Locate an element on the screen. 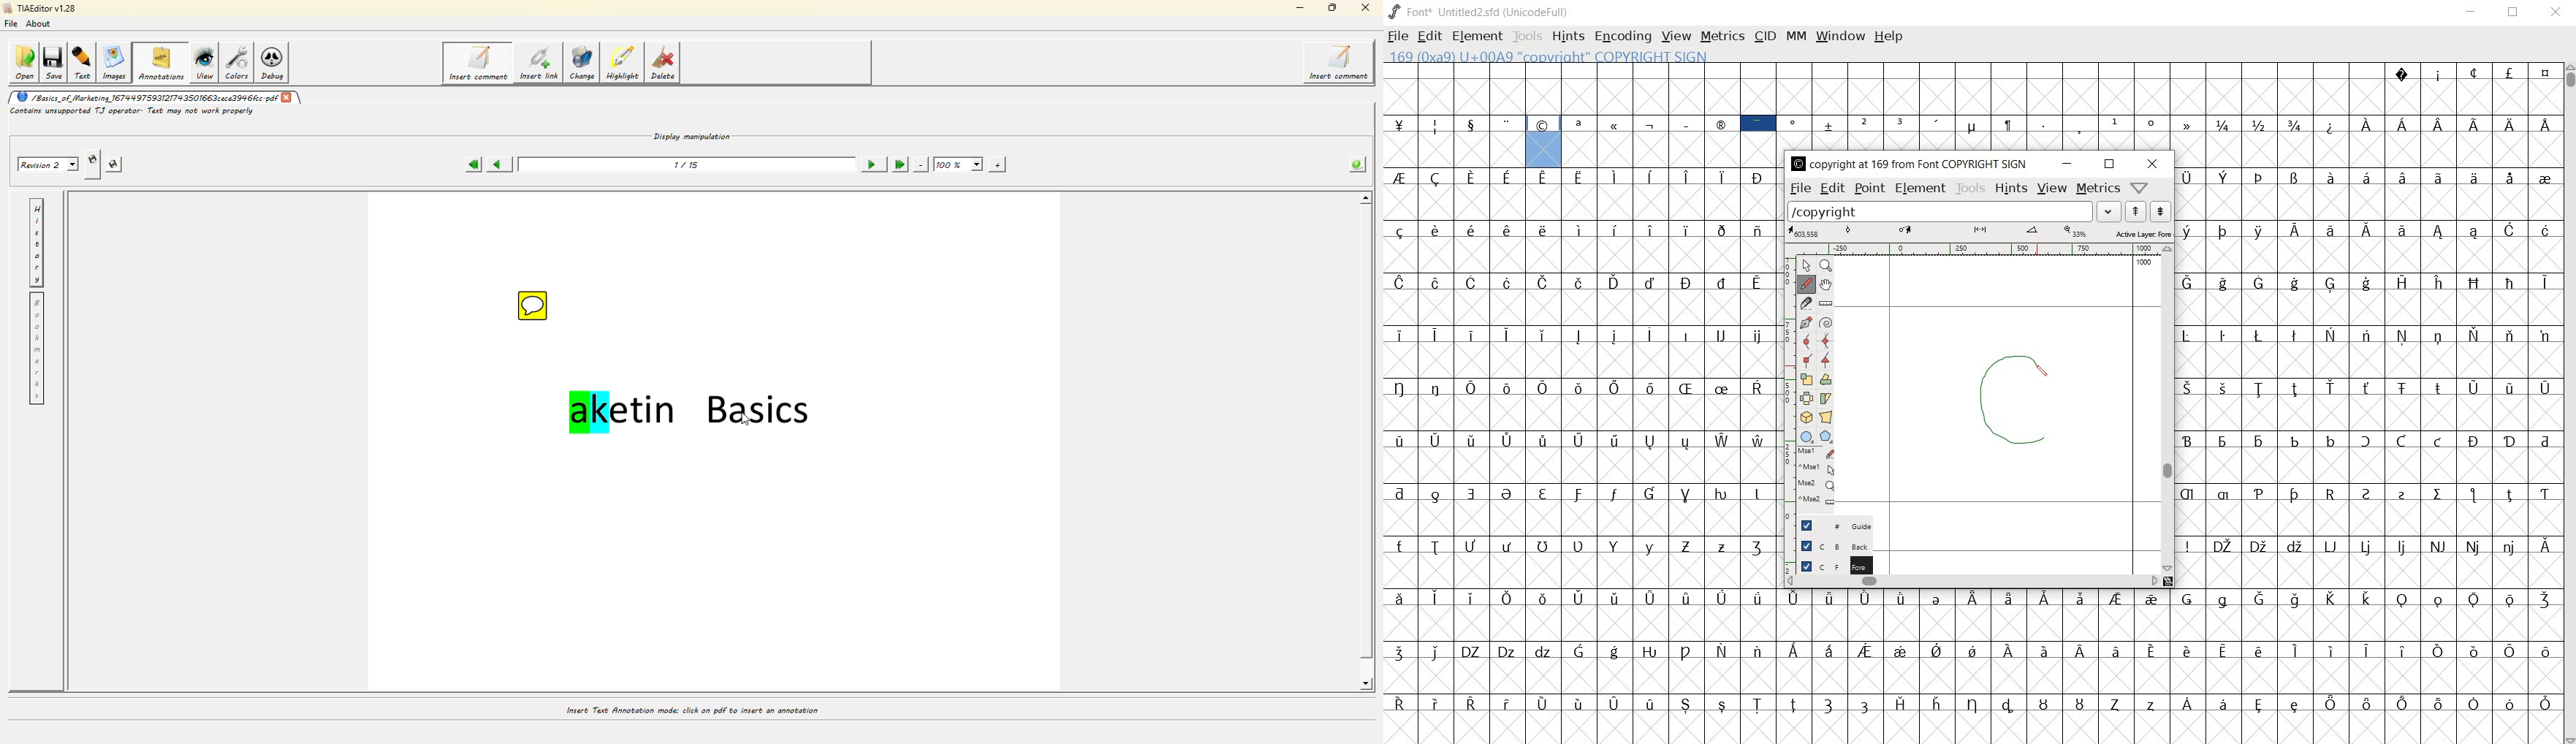 The height and width of the screenshot is (756, 2576). add a curve point is located at coordinates (1807, 341).